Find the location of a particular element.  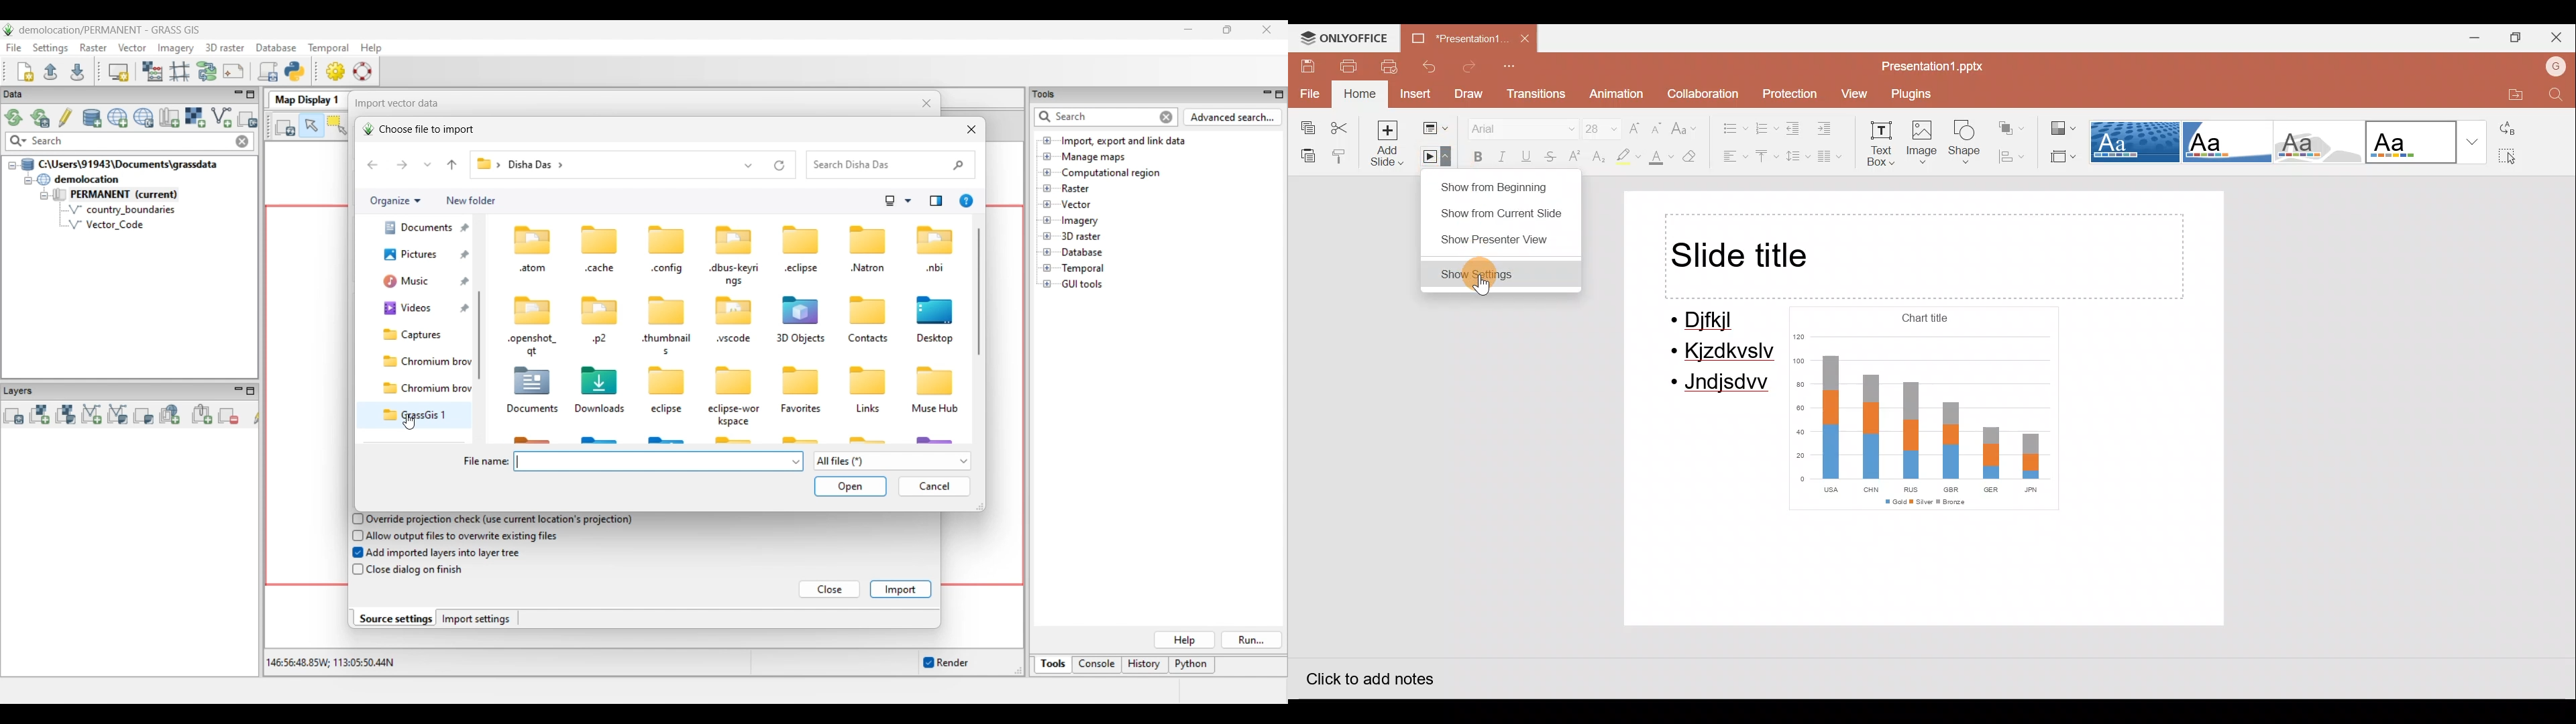

Select all is located at coordinates (2514, 157).